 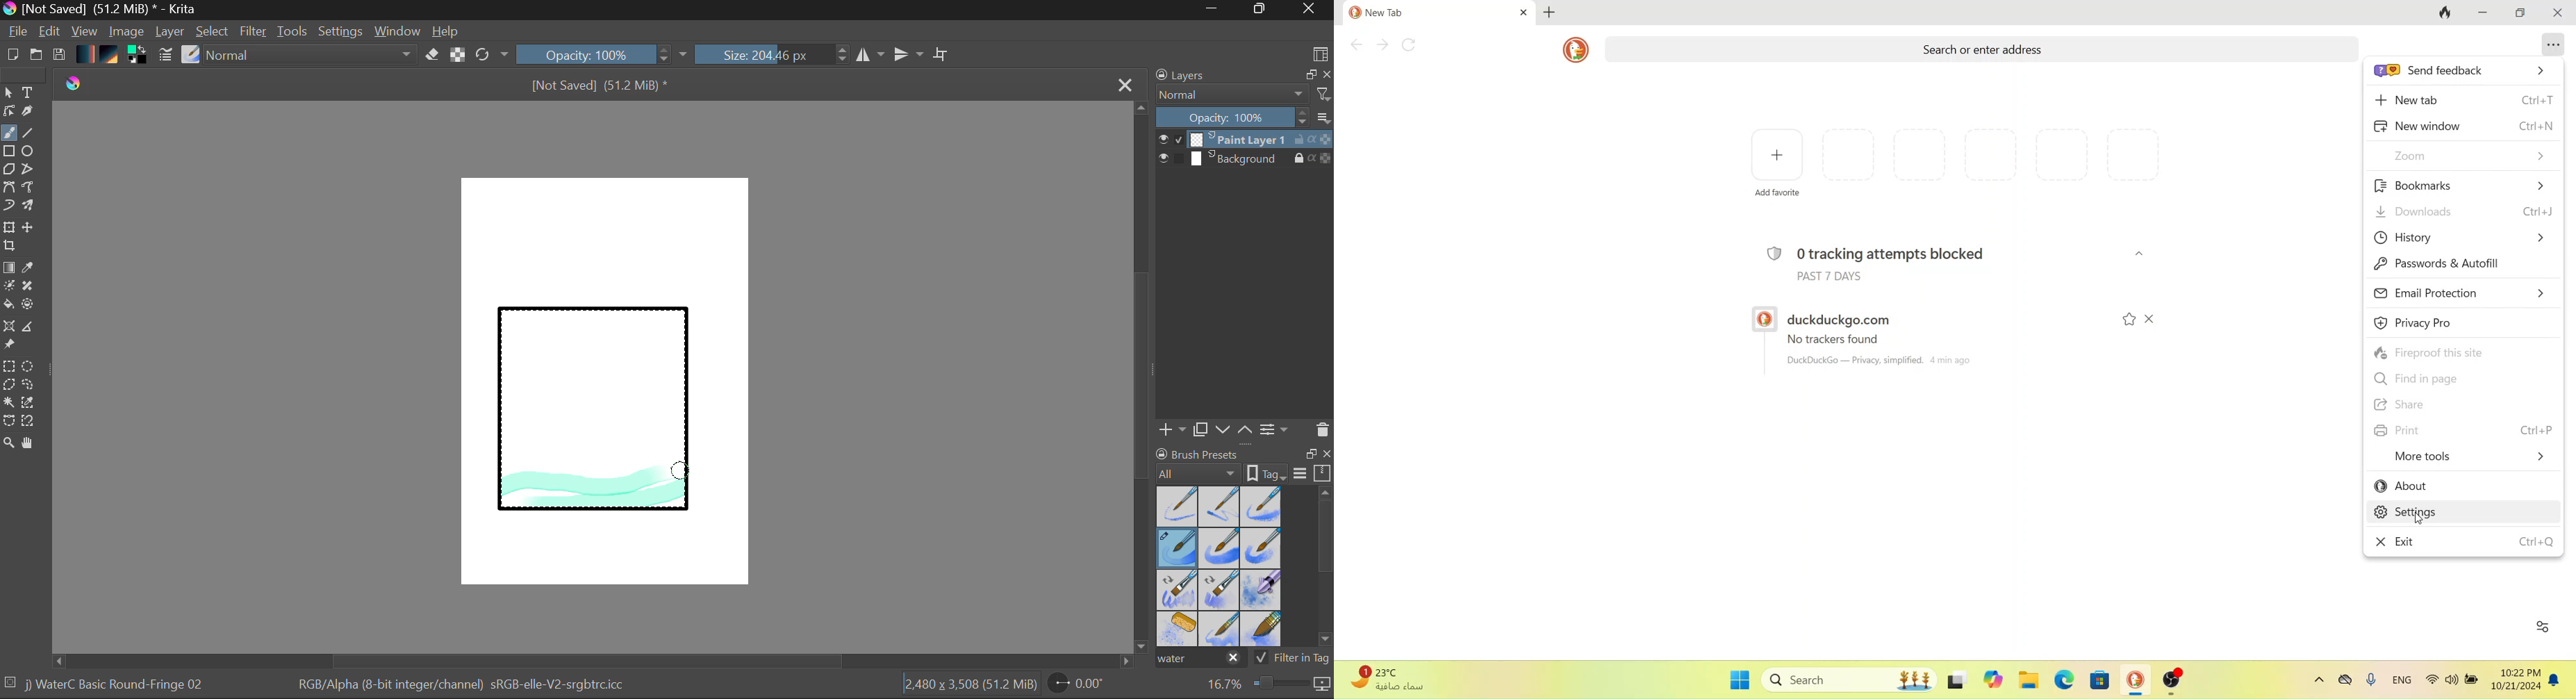 What do you see at coordinates (28, 421) in the screenshot?
I see `Magnetic Selection Tool` at bounding box center [28, 421].